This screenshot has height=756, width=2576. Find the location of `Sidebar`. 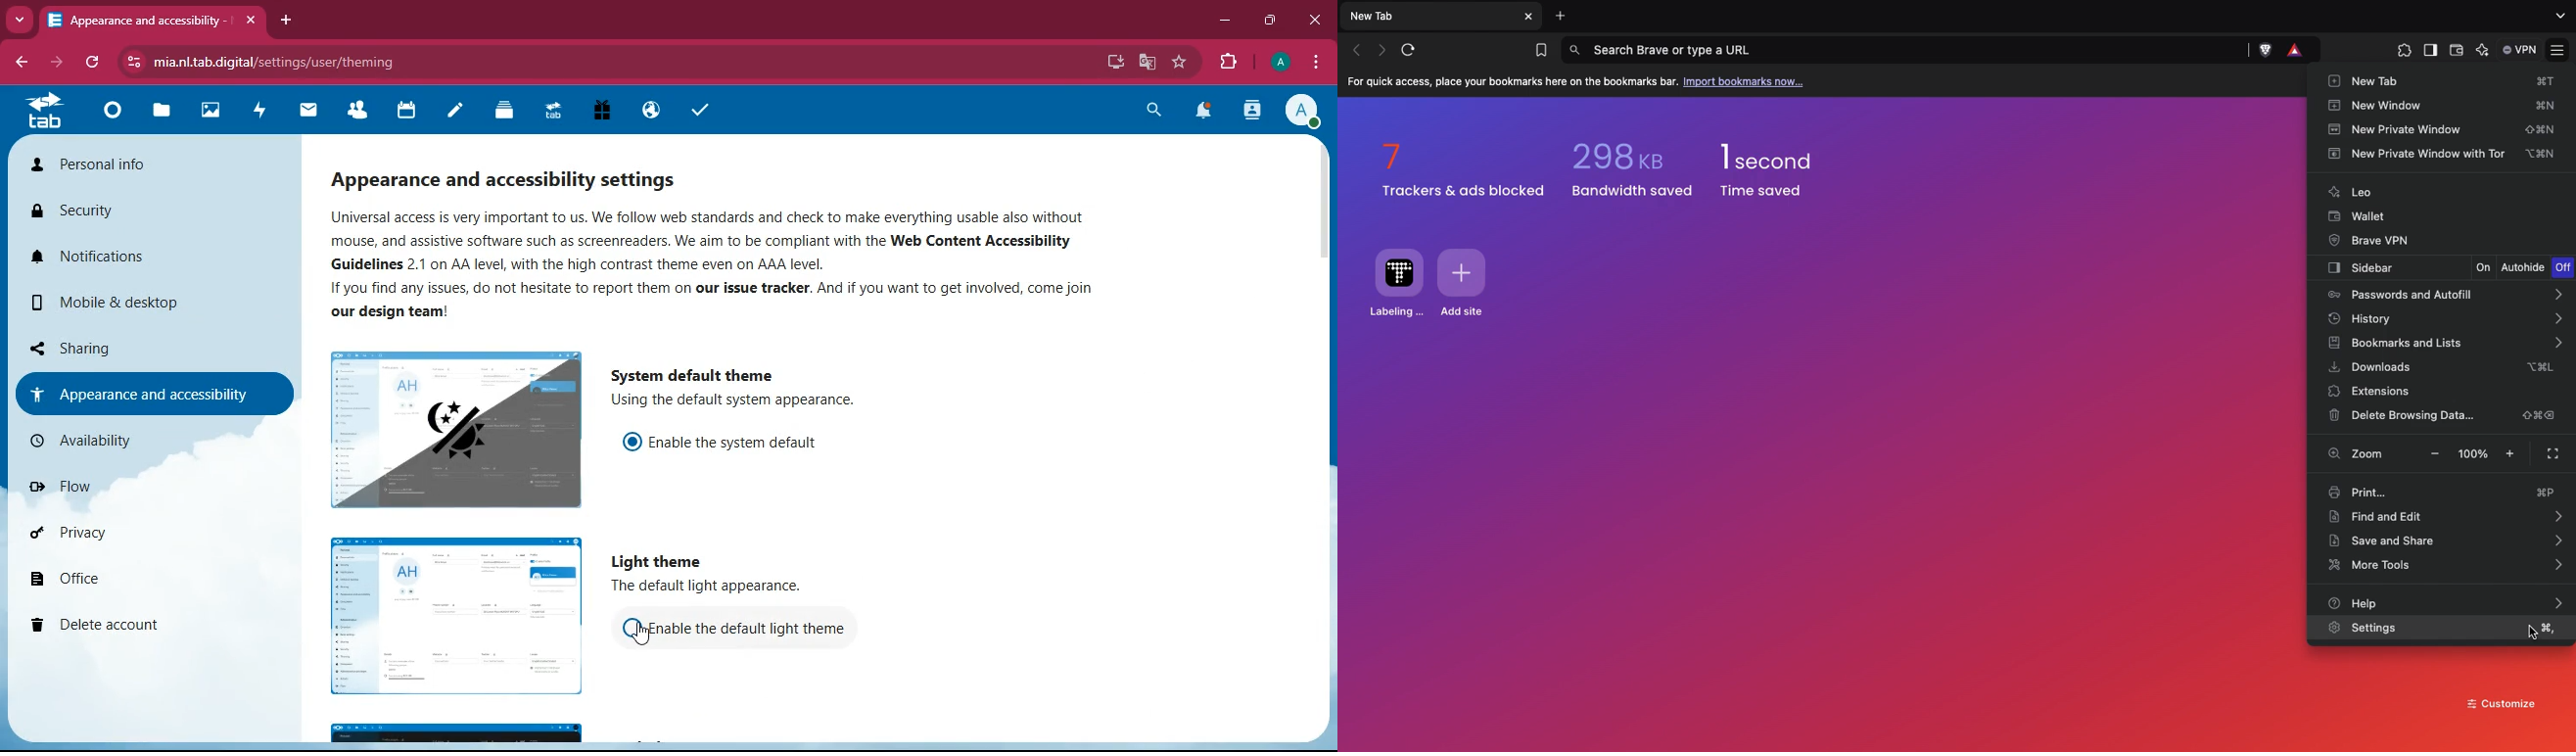

Sidebar is located at coordinates (2429, 52).